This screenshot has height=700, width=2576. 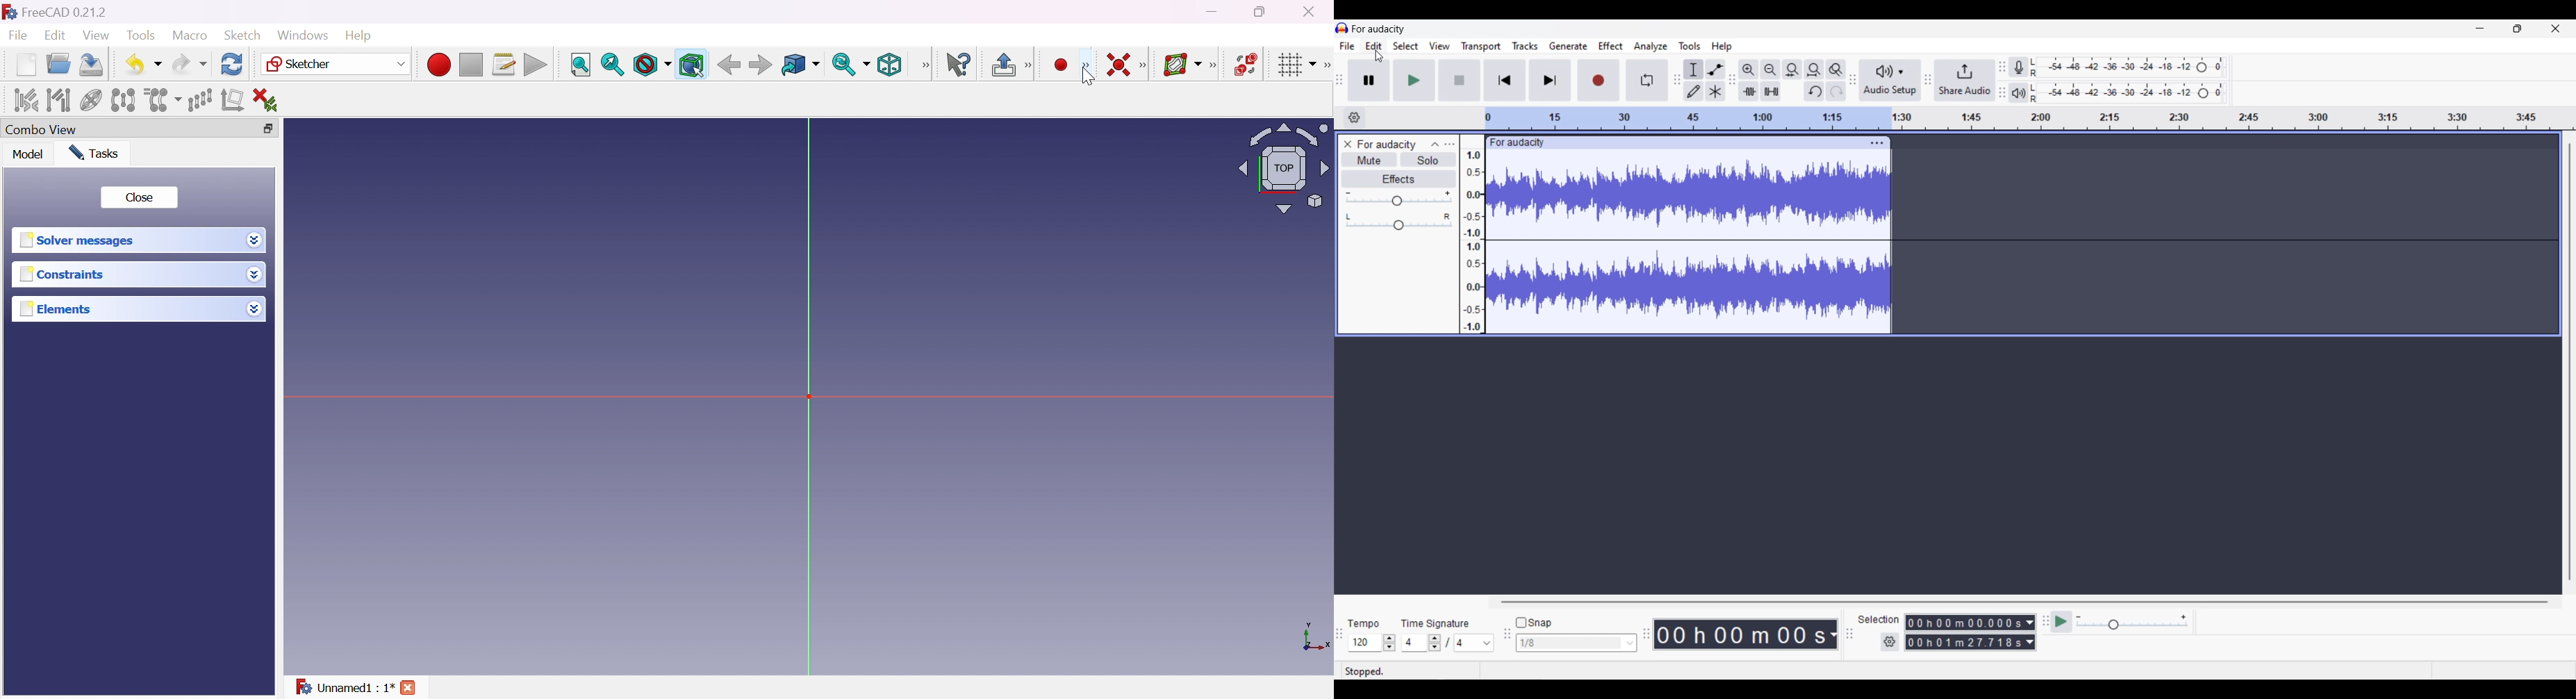 I want to click on , so click(x=852, y=65).